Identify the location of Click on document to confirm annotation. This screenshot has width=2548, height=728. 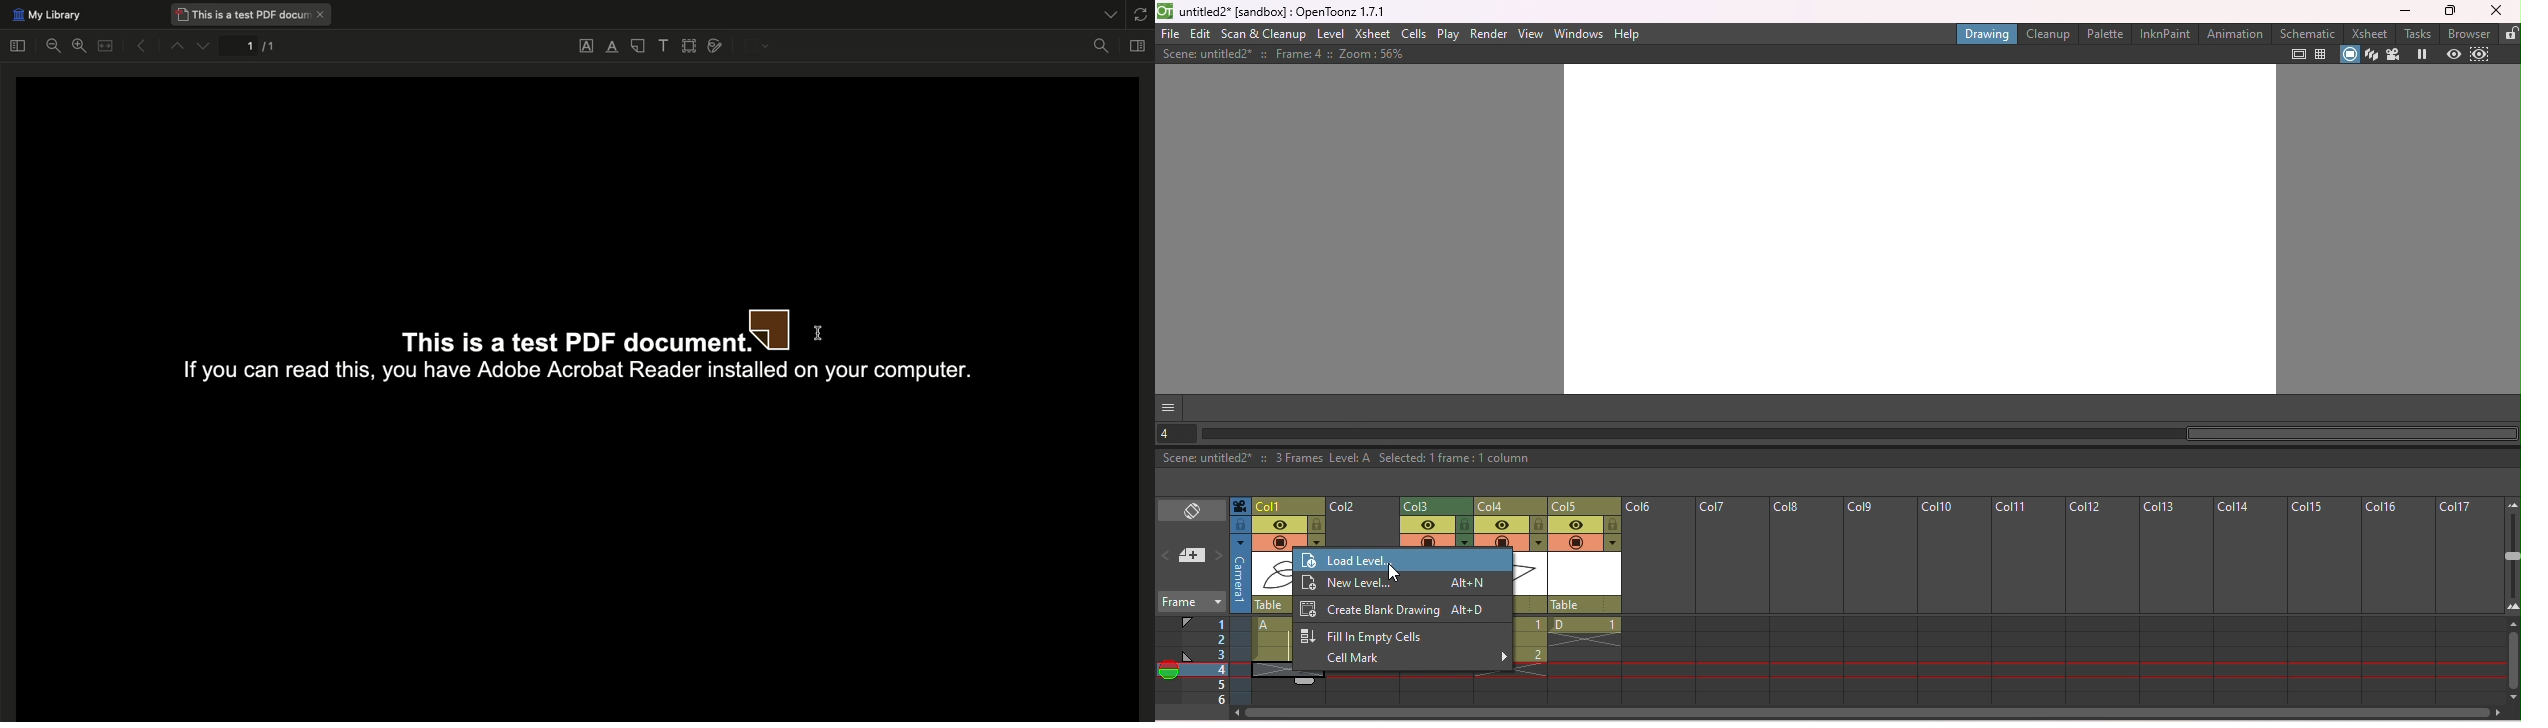
(825, 332).